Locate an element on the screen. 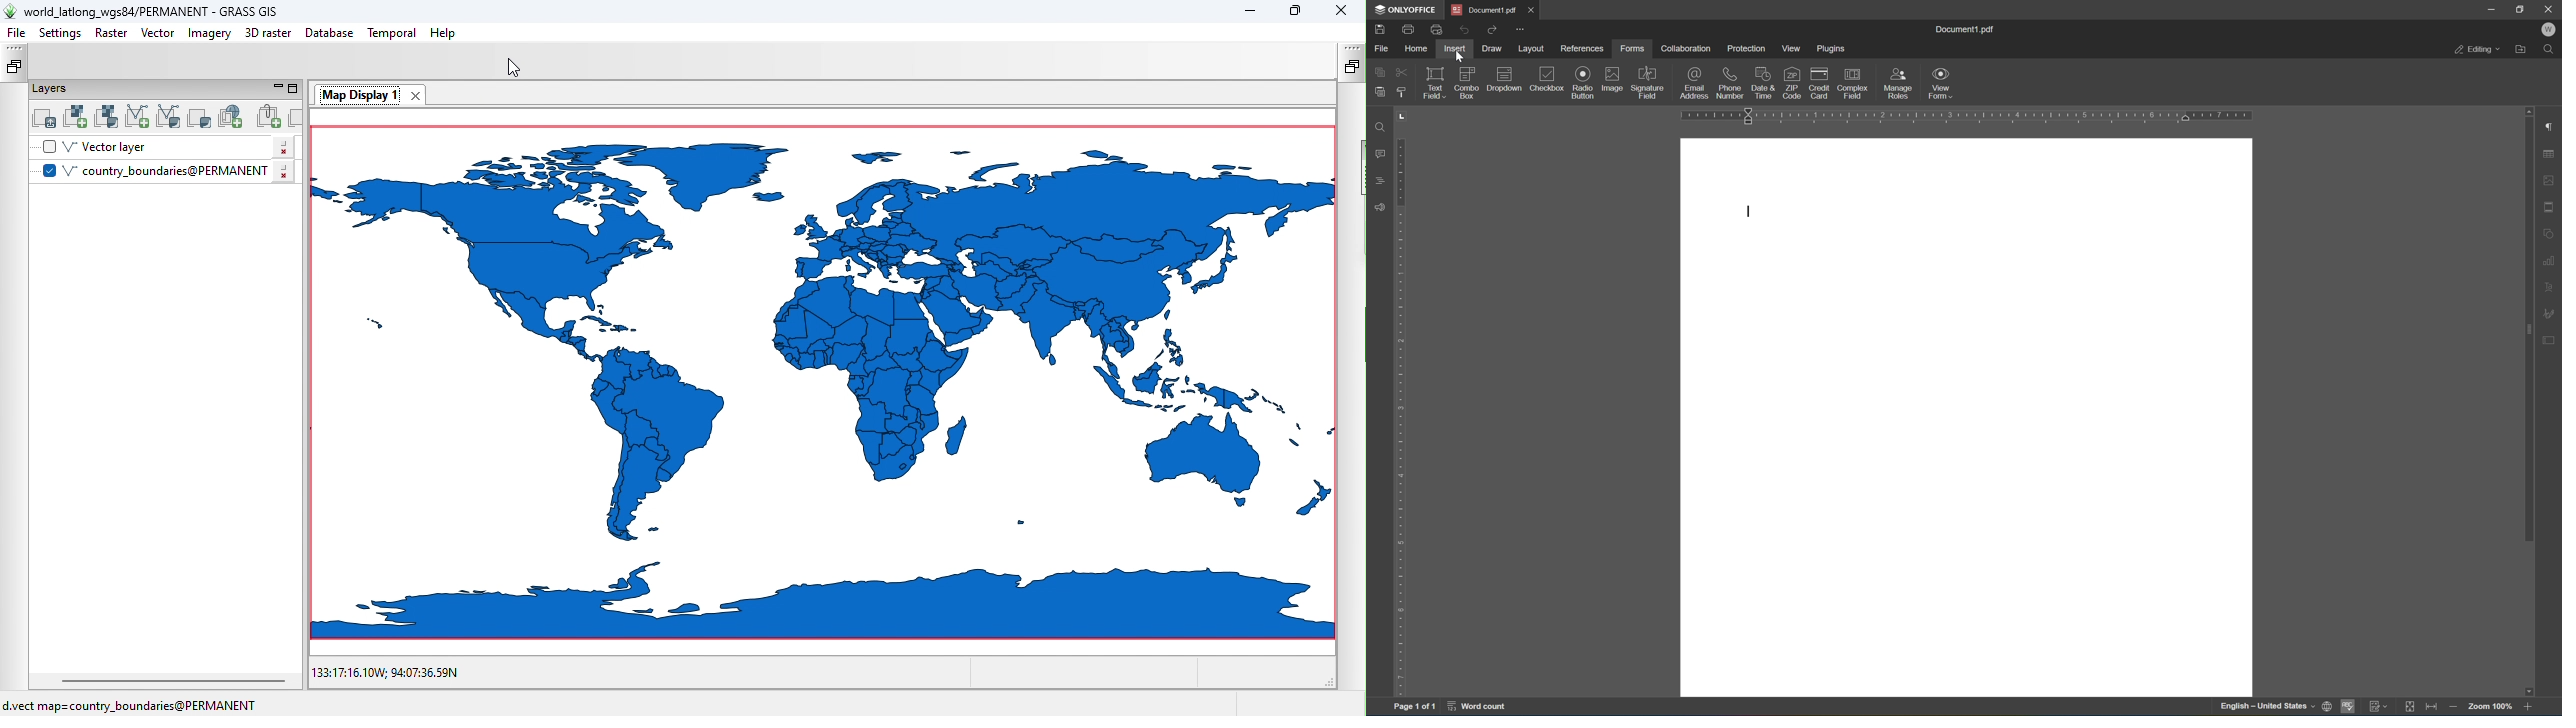 Image resolution: width=2576 pixels, height=728 pixels. shape settings is located at coordinates (2551, 232).